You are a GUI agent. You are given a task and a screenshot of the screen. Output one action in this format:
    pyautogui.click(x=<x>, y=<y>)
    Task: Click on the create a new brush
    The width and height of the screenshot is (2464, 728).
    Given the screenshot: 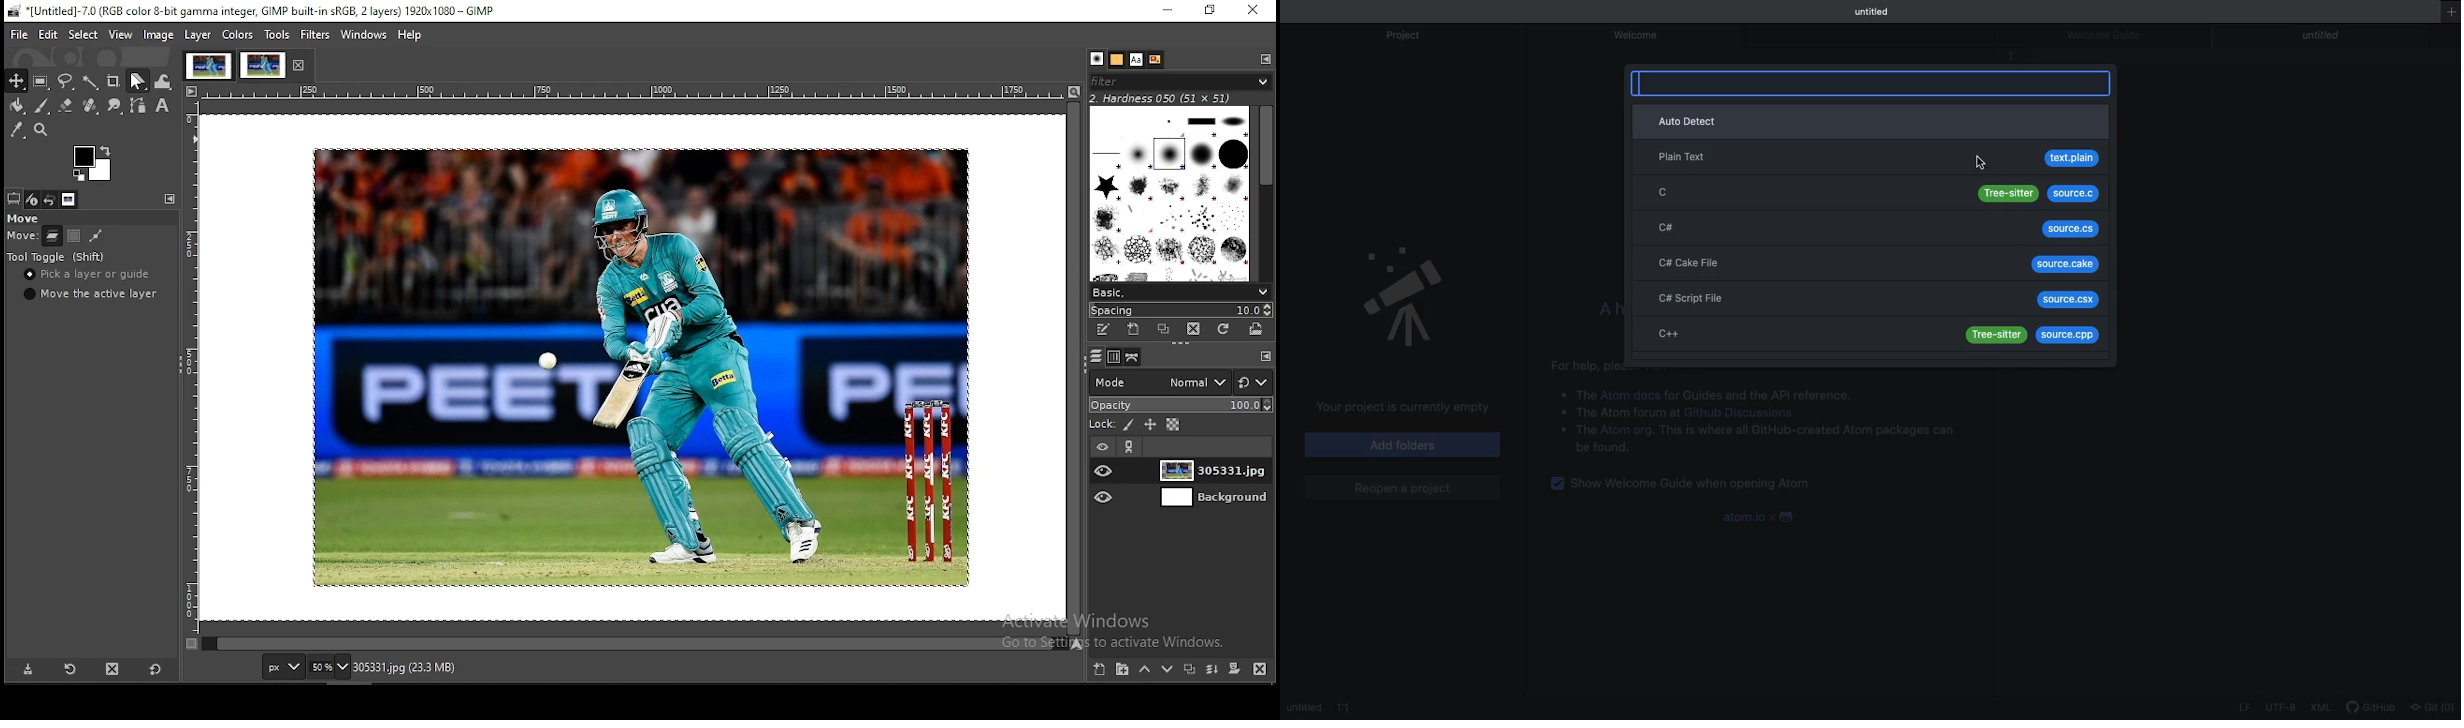 What is the action you would take?
    pyautogui.click(x=1132, y=329)
    